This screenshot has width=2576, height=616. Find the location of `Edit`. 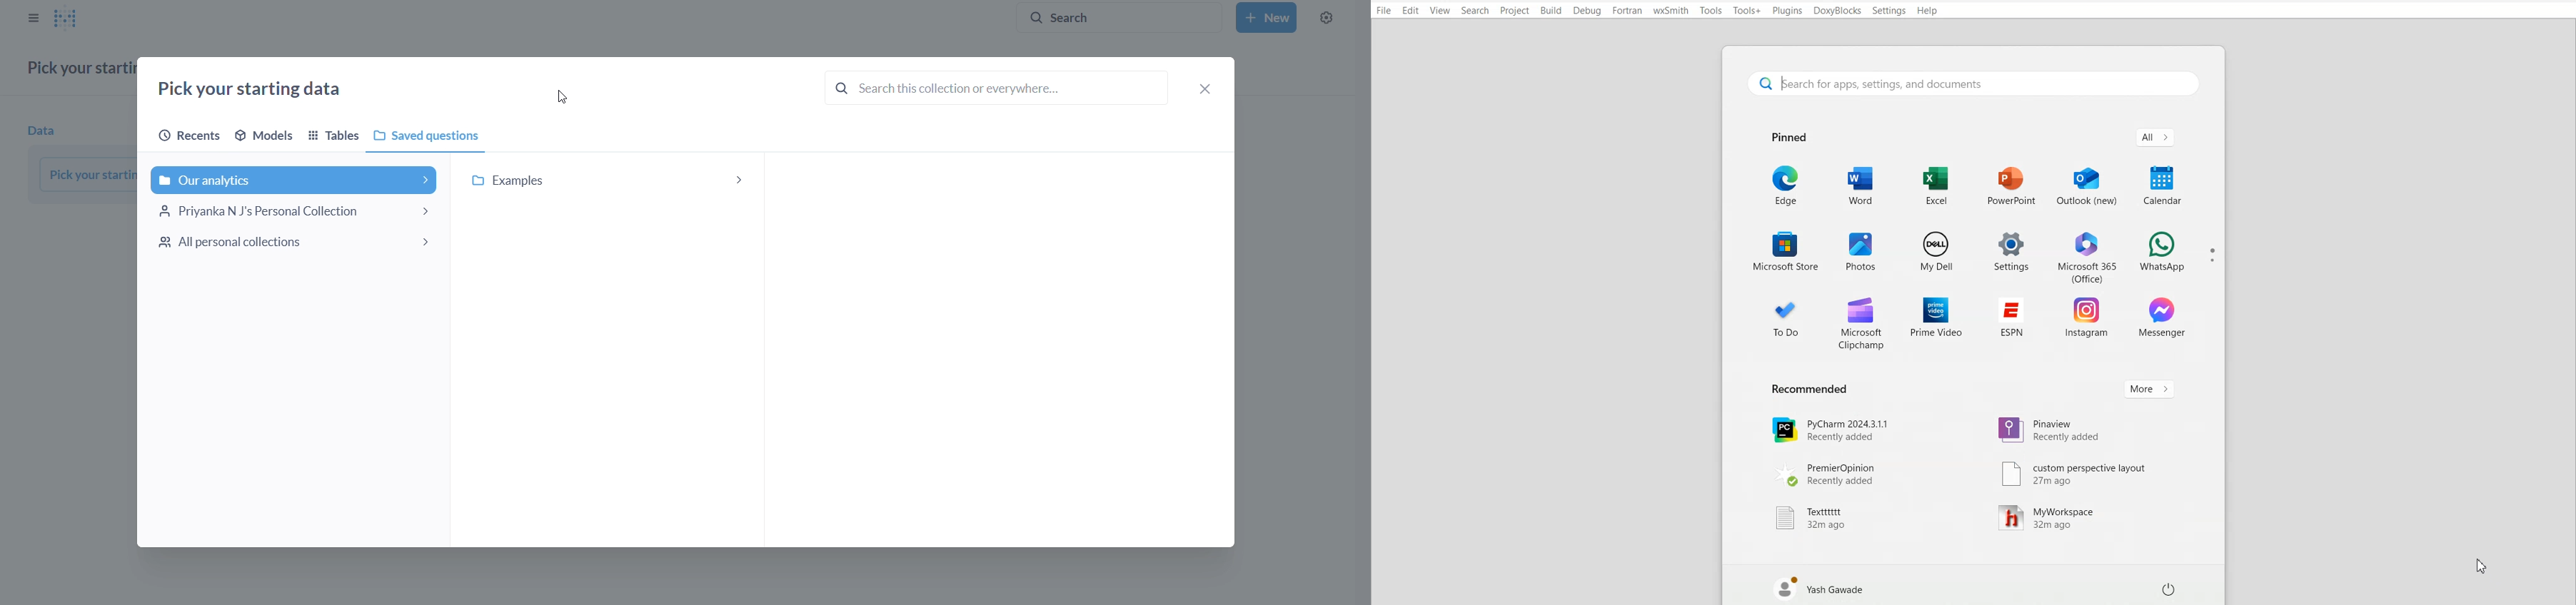

Edit is located at coordinates (1411, 10).